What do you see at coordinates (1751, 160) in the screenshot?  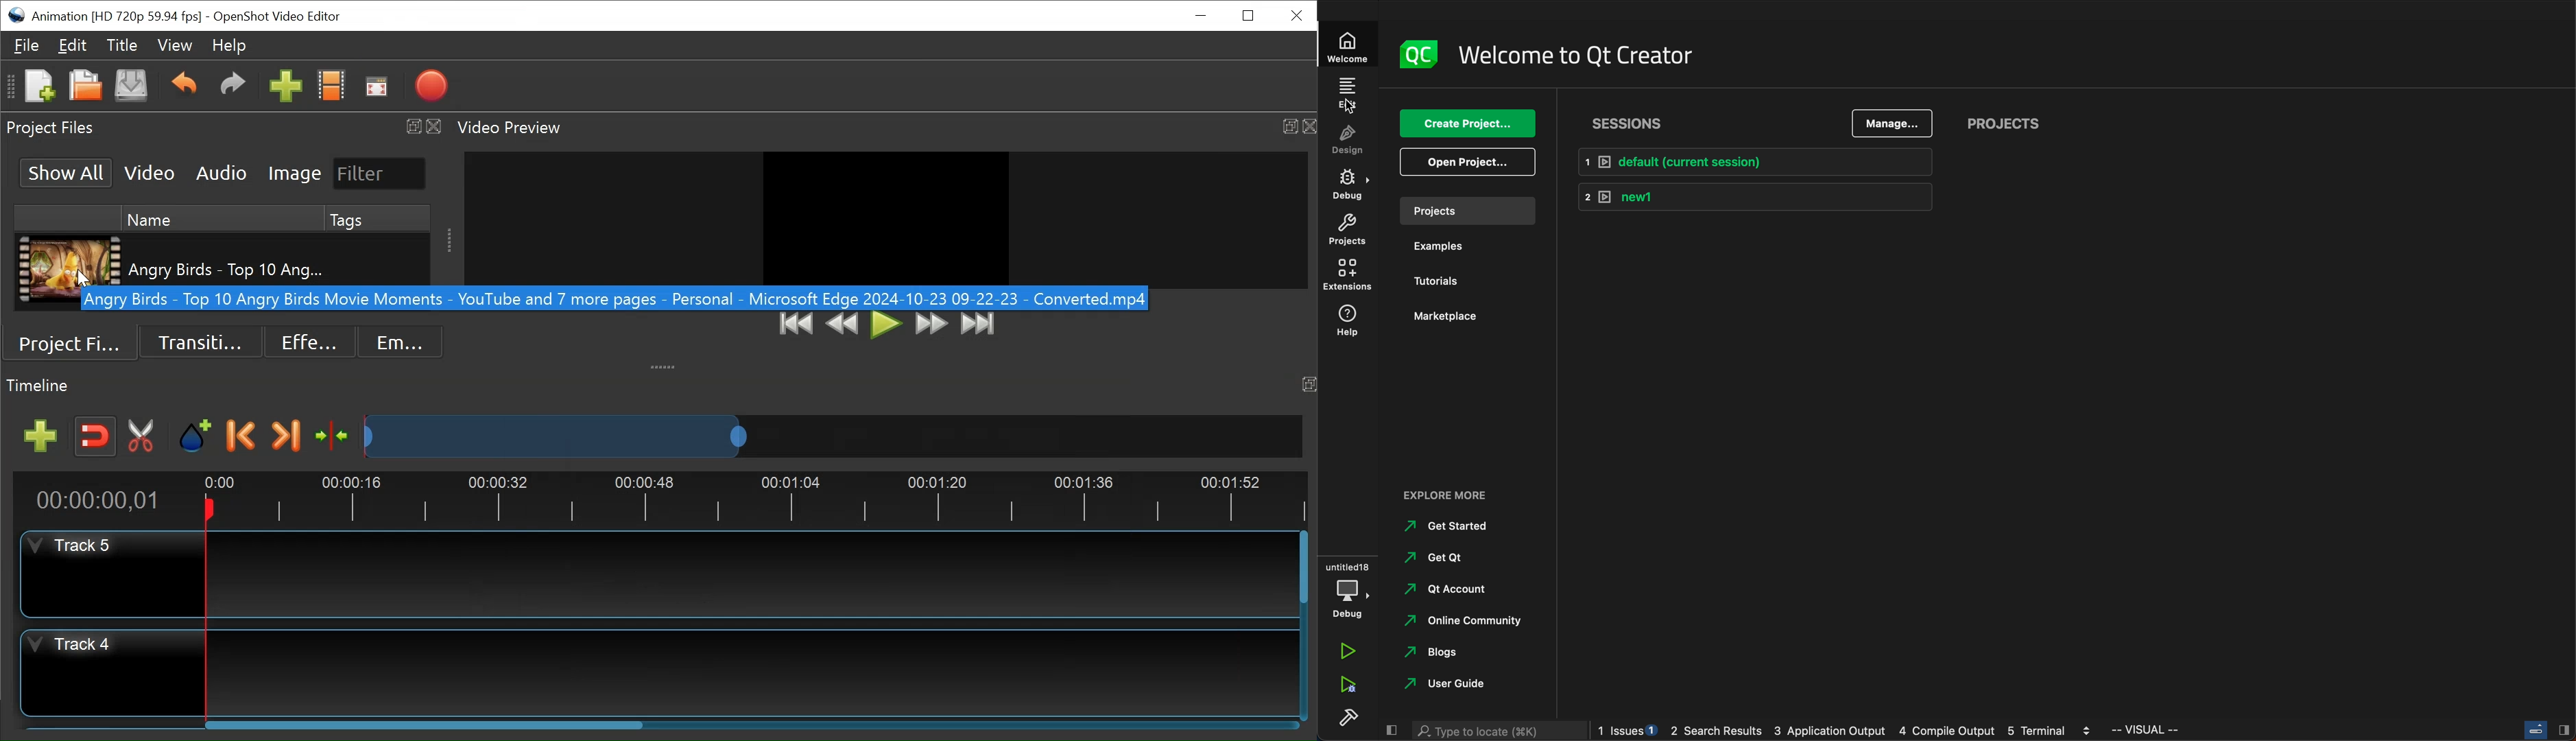 I see `default` at bounding box center [1751, 160].